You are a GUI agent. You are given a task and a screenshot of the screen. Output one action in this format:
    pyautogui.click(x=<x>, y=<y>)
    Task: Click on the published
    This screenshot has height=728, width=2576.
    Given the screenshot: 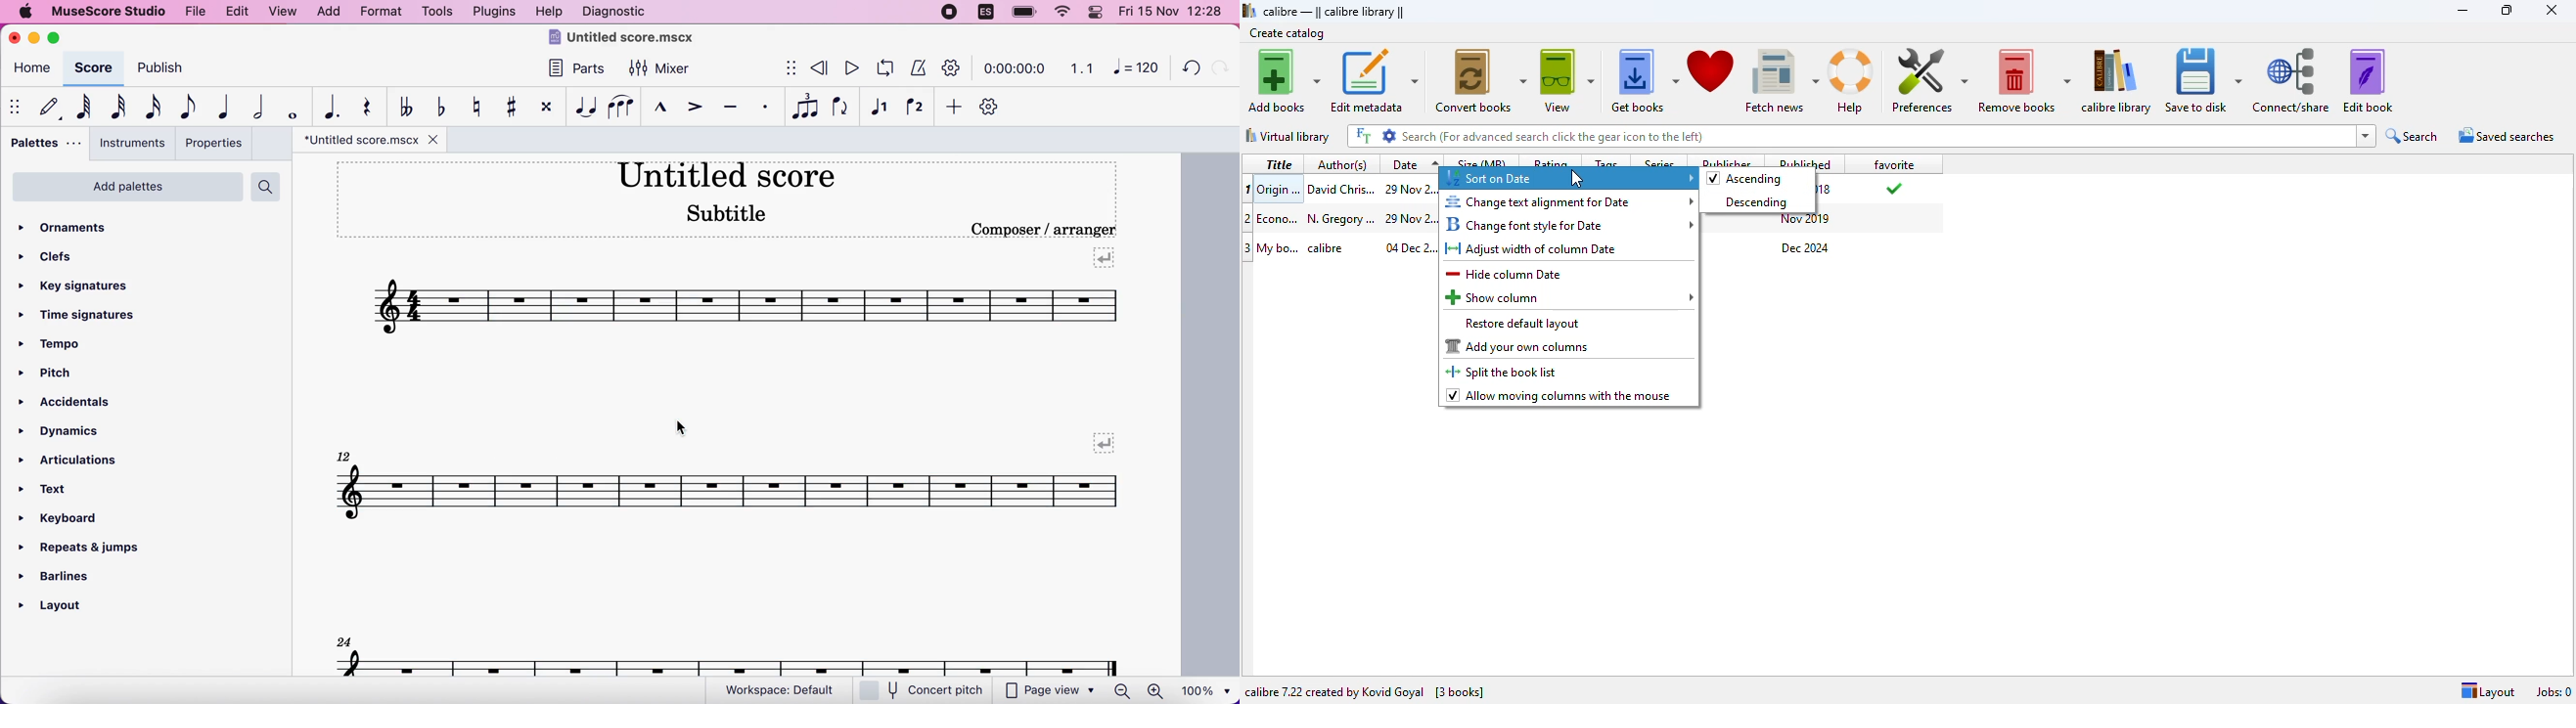 What is the action you would take?
    pyautogui.click(x=1808, y=161)
    